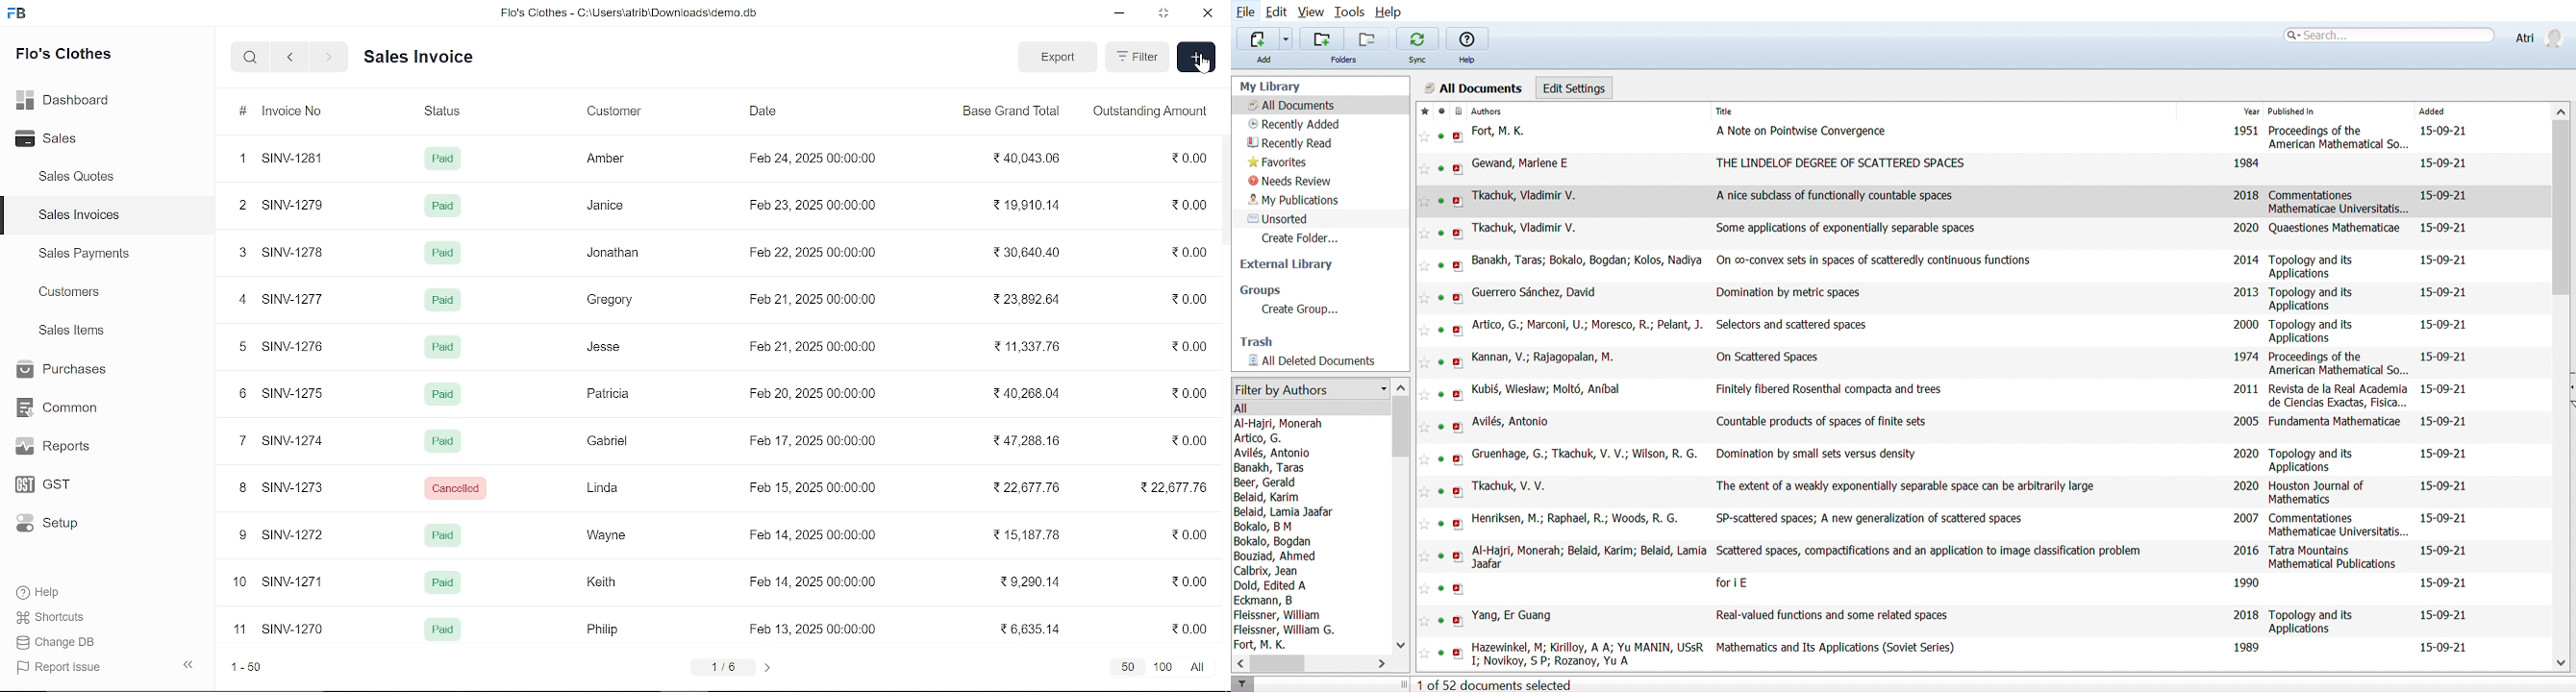 The height and width of the screenshot is (700, 2576). Describe the element at coordinates (2244, 226) in the screenshot. I see `2020` at that location.